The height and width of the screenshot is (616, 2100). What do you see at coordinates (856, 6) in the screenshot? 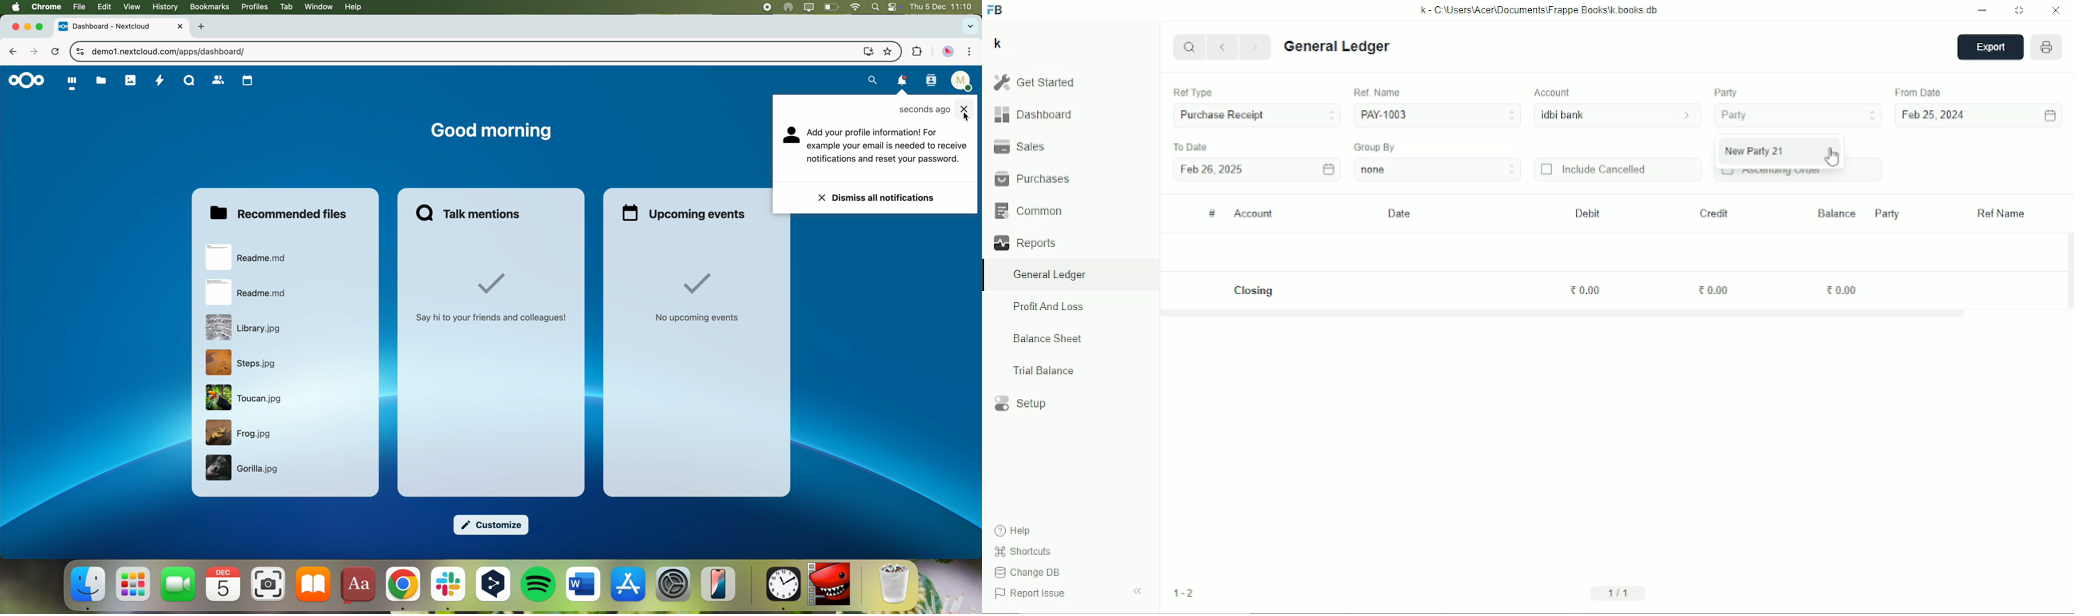
I see `wifi` at bounding box center [856, 6].